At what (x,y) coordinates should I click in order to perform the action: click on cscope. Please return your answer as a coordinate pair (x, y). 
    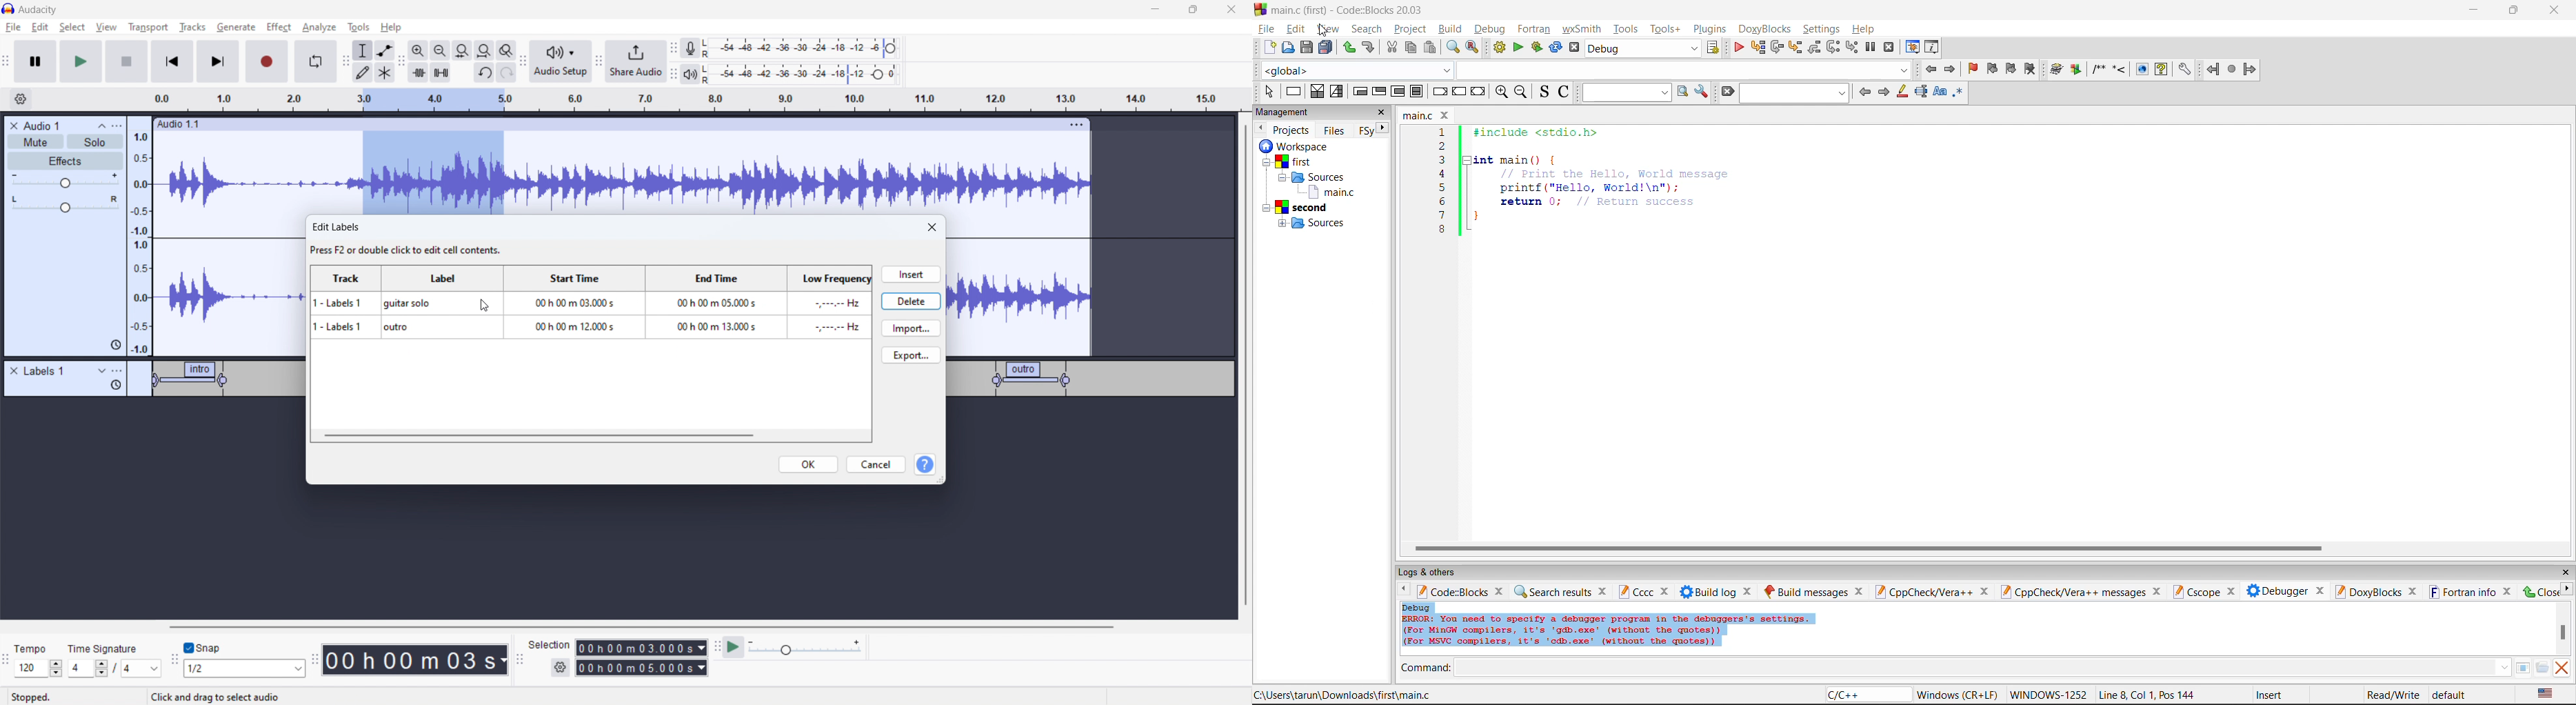
    Looking at the image, I should click on (2206, 593).